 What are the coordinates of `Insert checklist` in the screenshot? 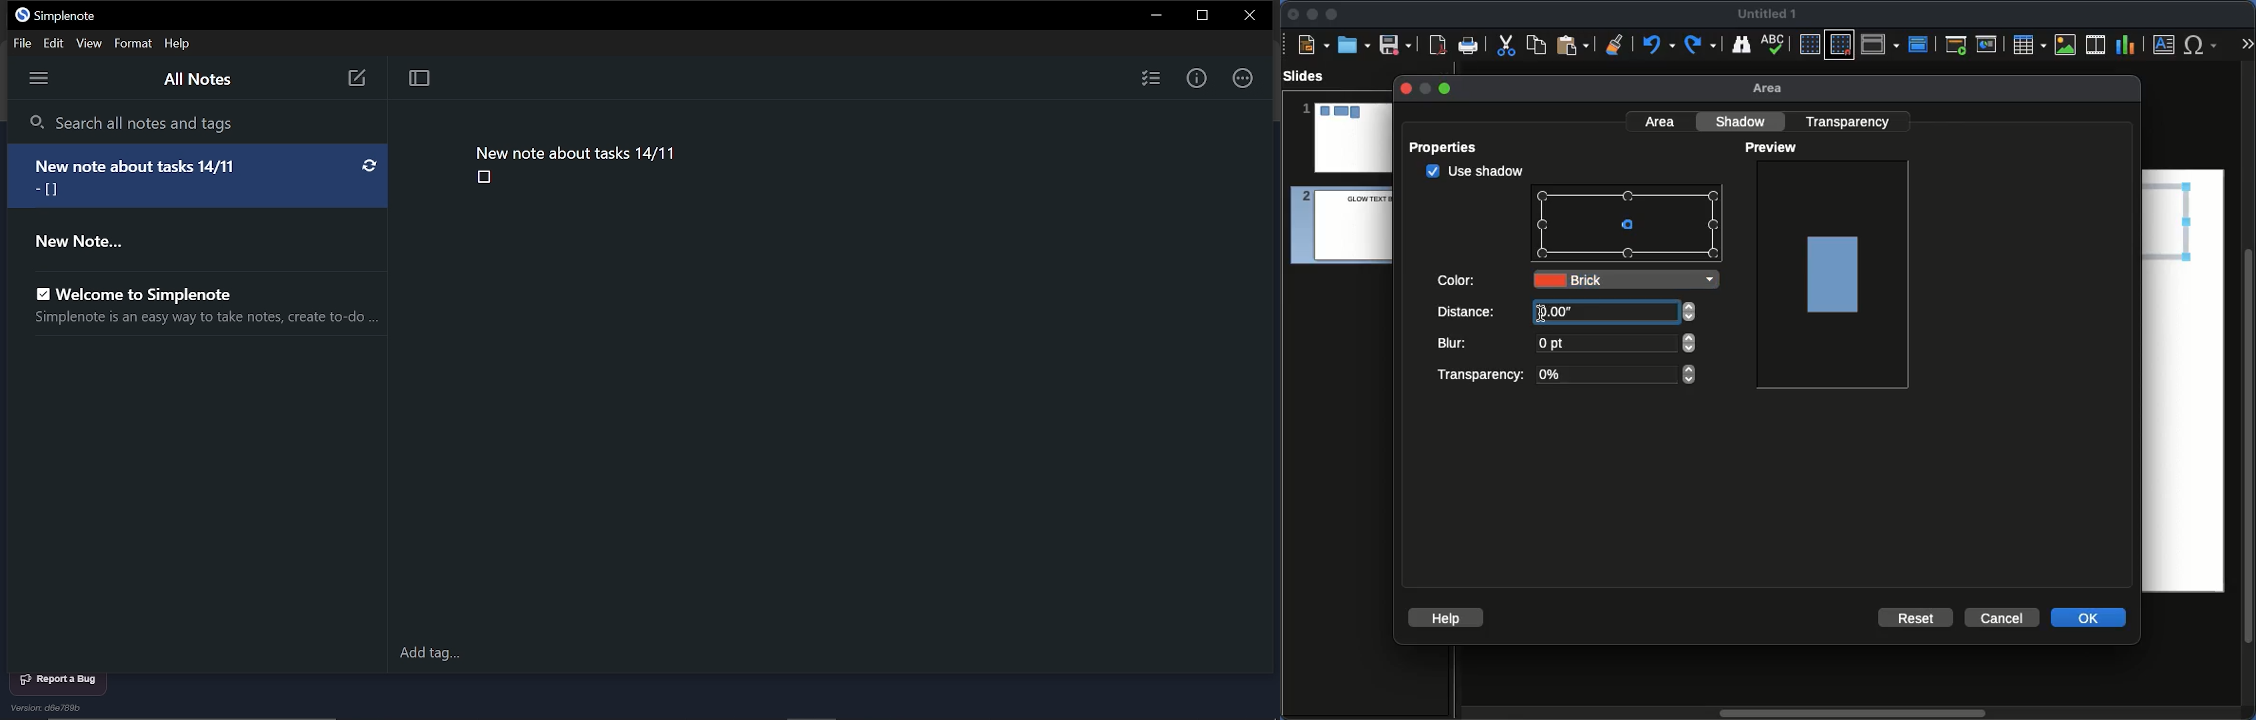 It's located at (1151, 77).